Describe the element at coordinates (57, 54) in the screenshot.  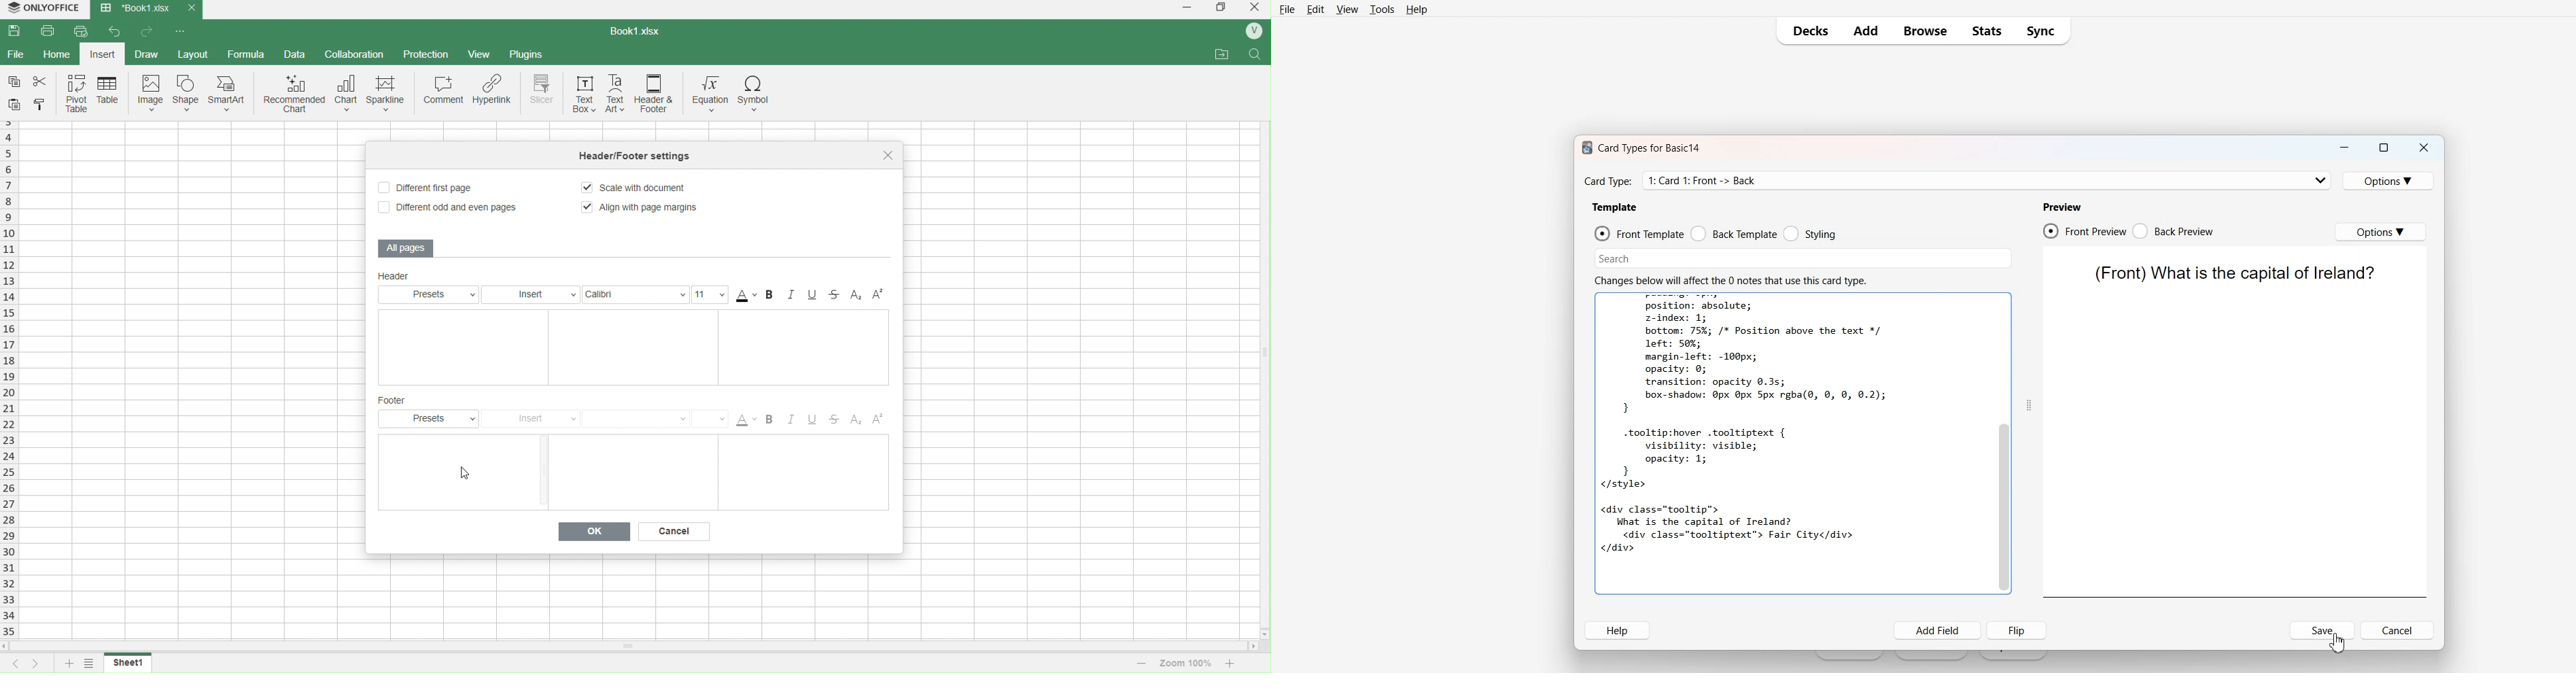
I see `home` at that location.